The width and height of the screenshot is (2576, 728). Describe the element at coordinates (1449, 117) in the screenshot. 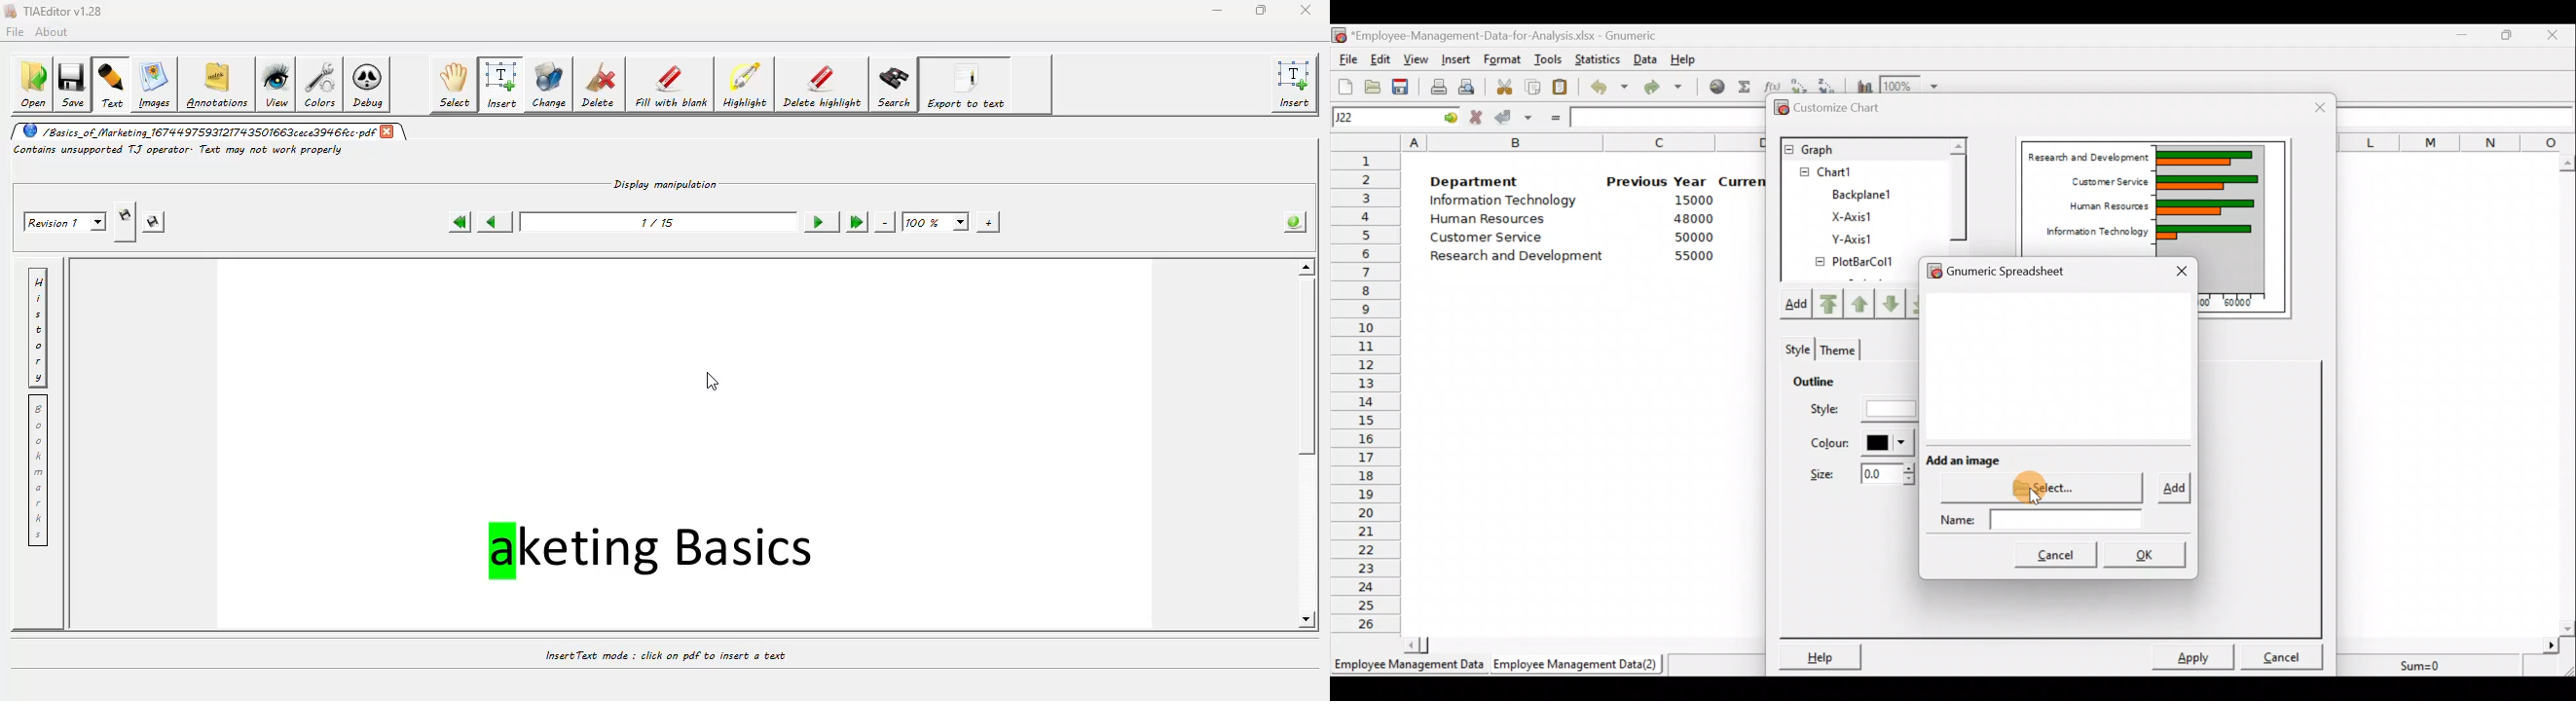

I see `go to` at that location.